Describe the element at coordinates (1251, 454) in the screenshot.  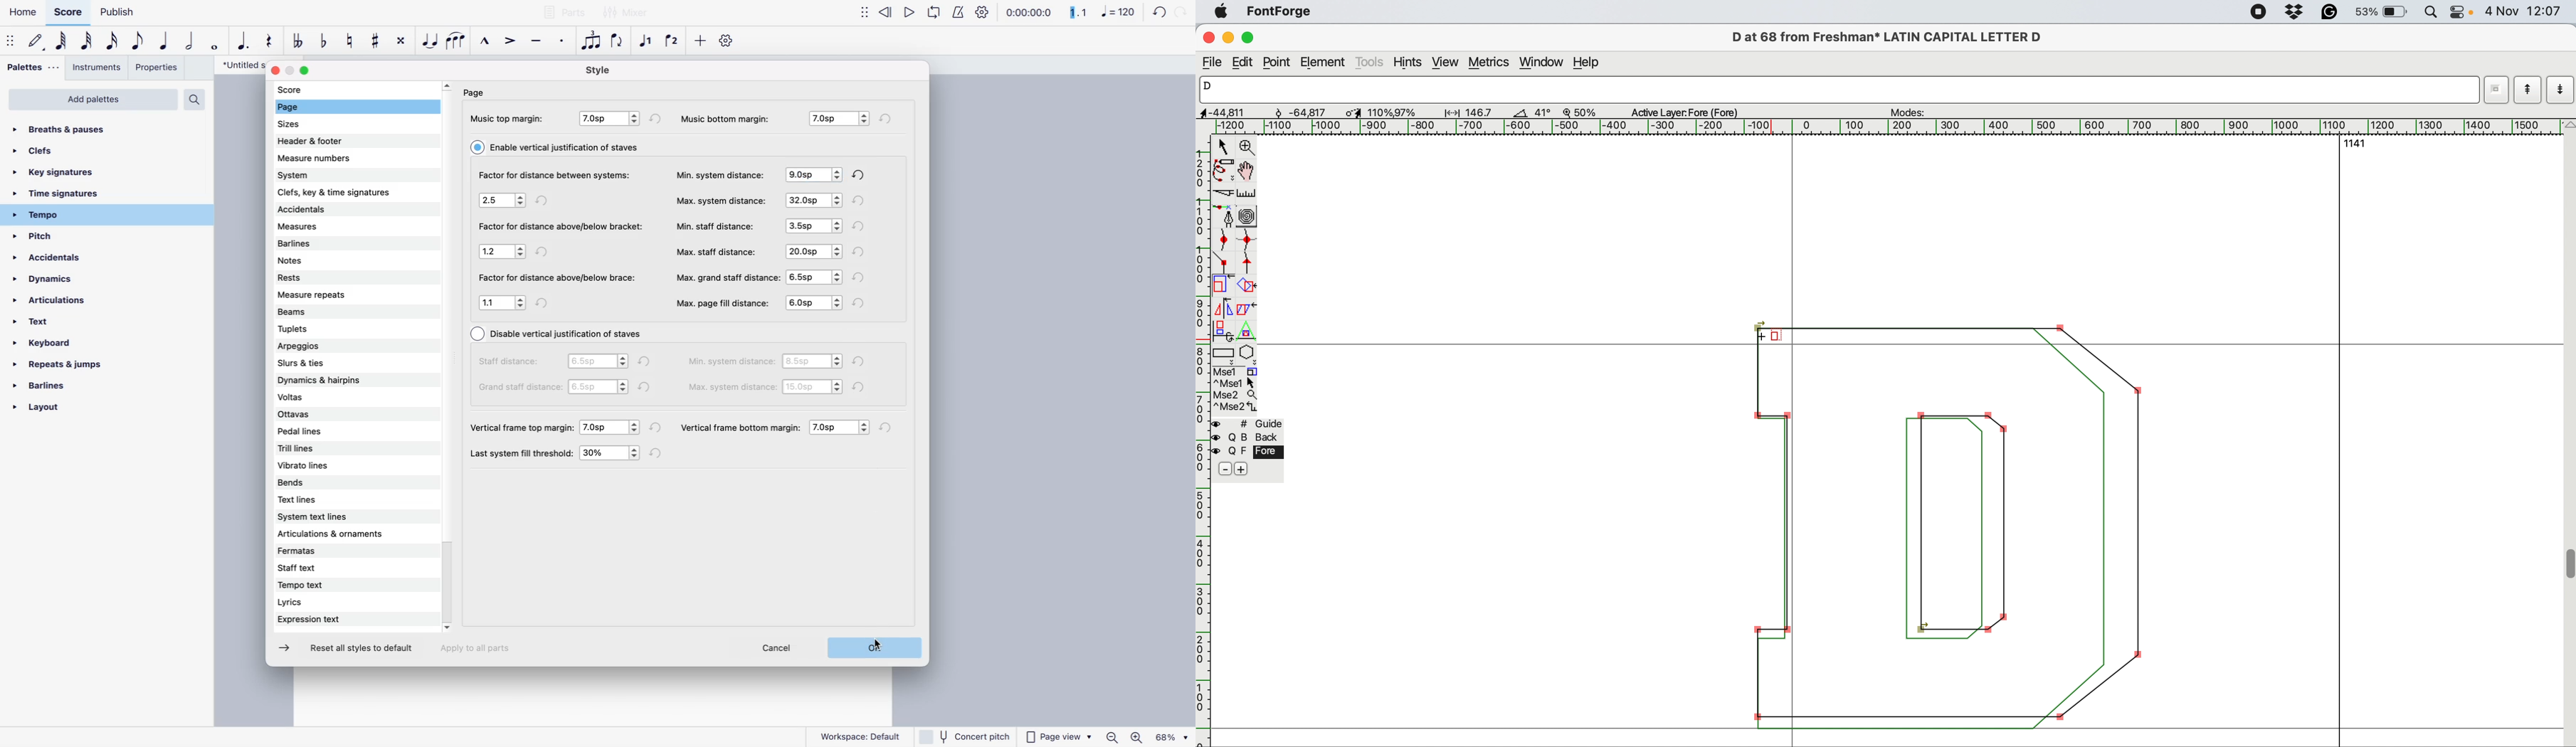
I see `Q F fore` at that location.